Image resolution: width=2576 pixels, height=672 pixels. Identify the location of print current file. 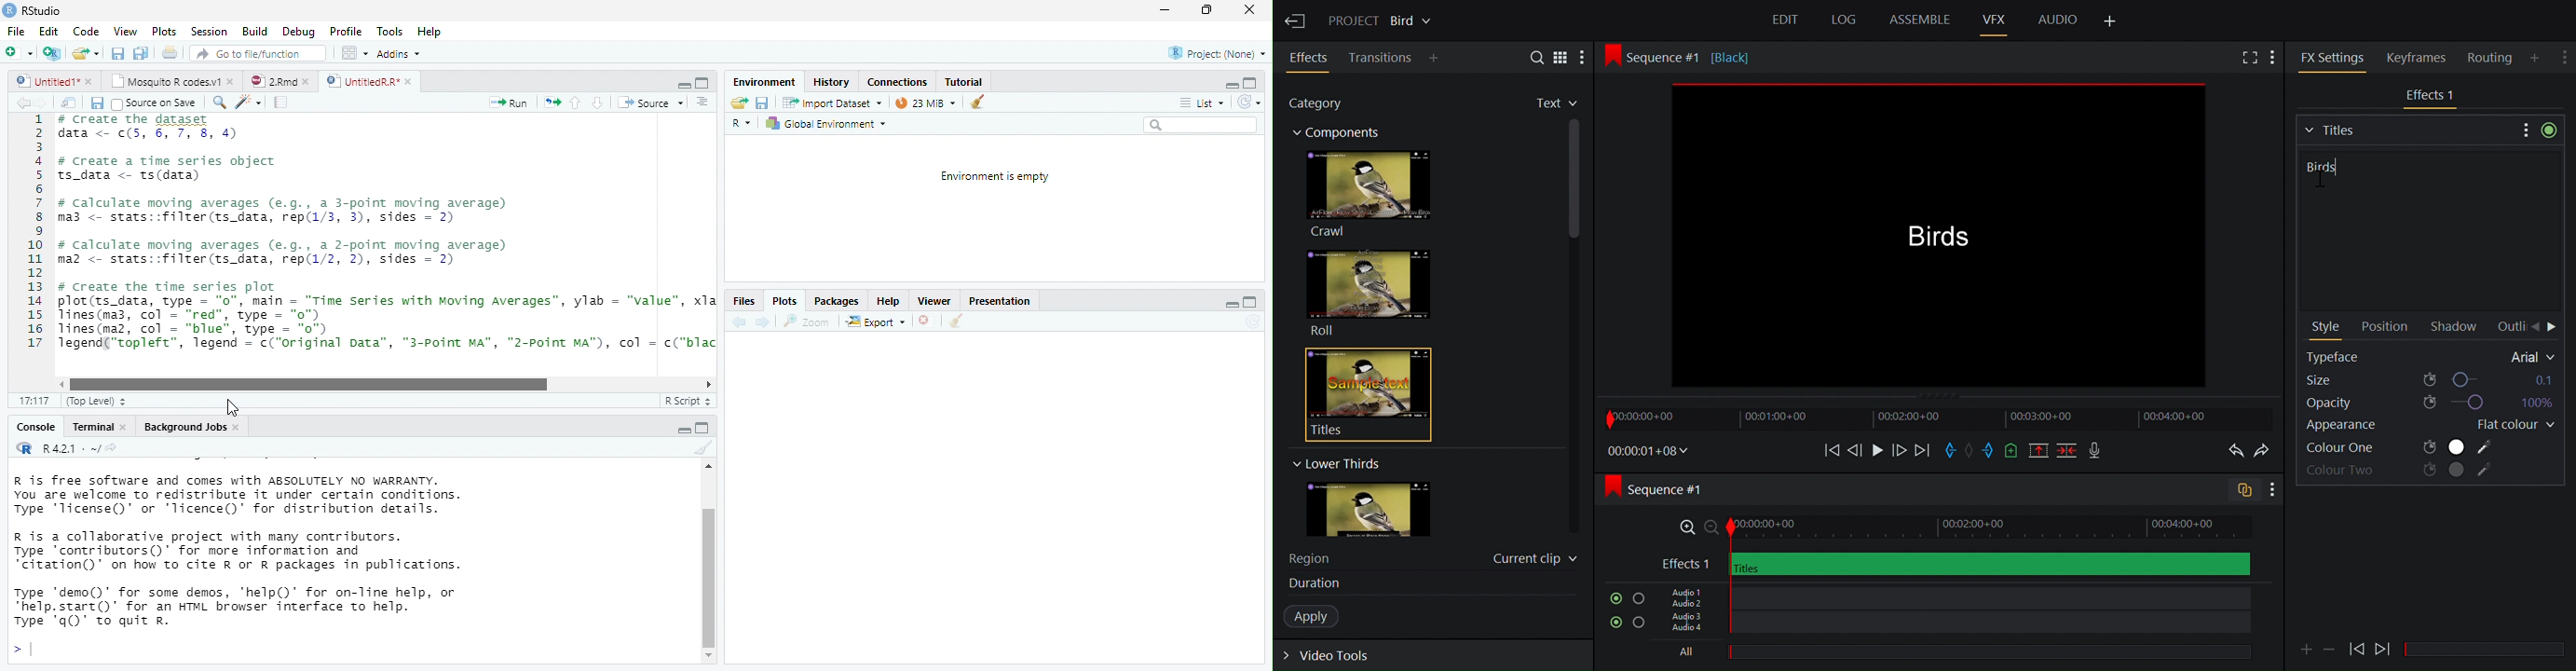
(141, 53).